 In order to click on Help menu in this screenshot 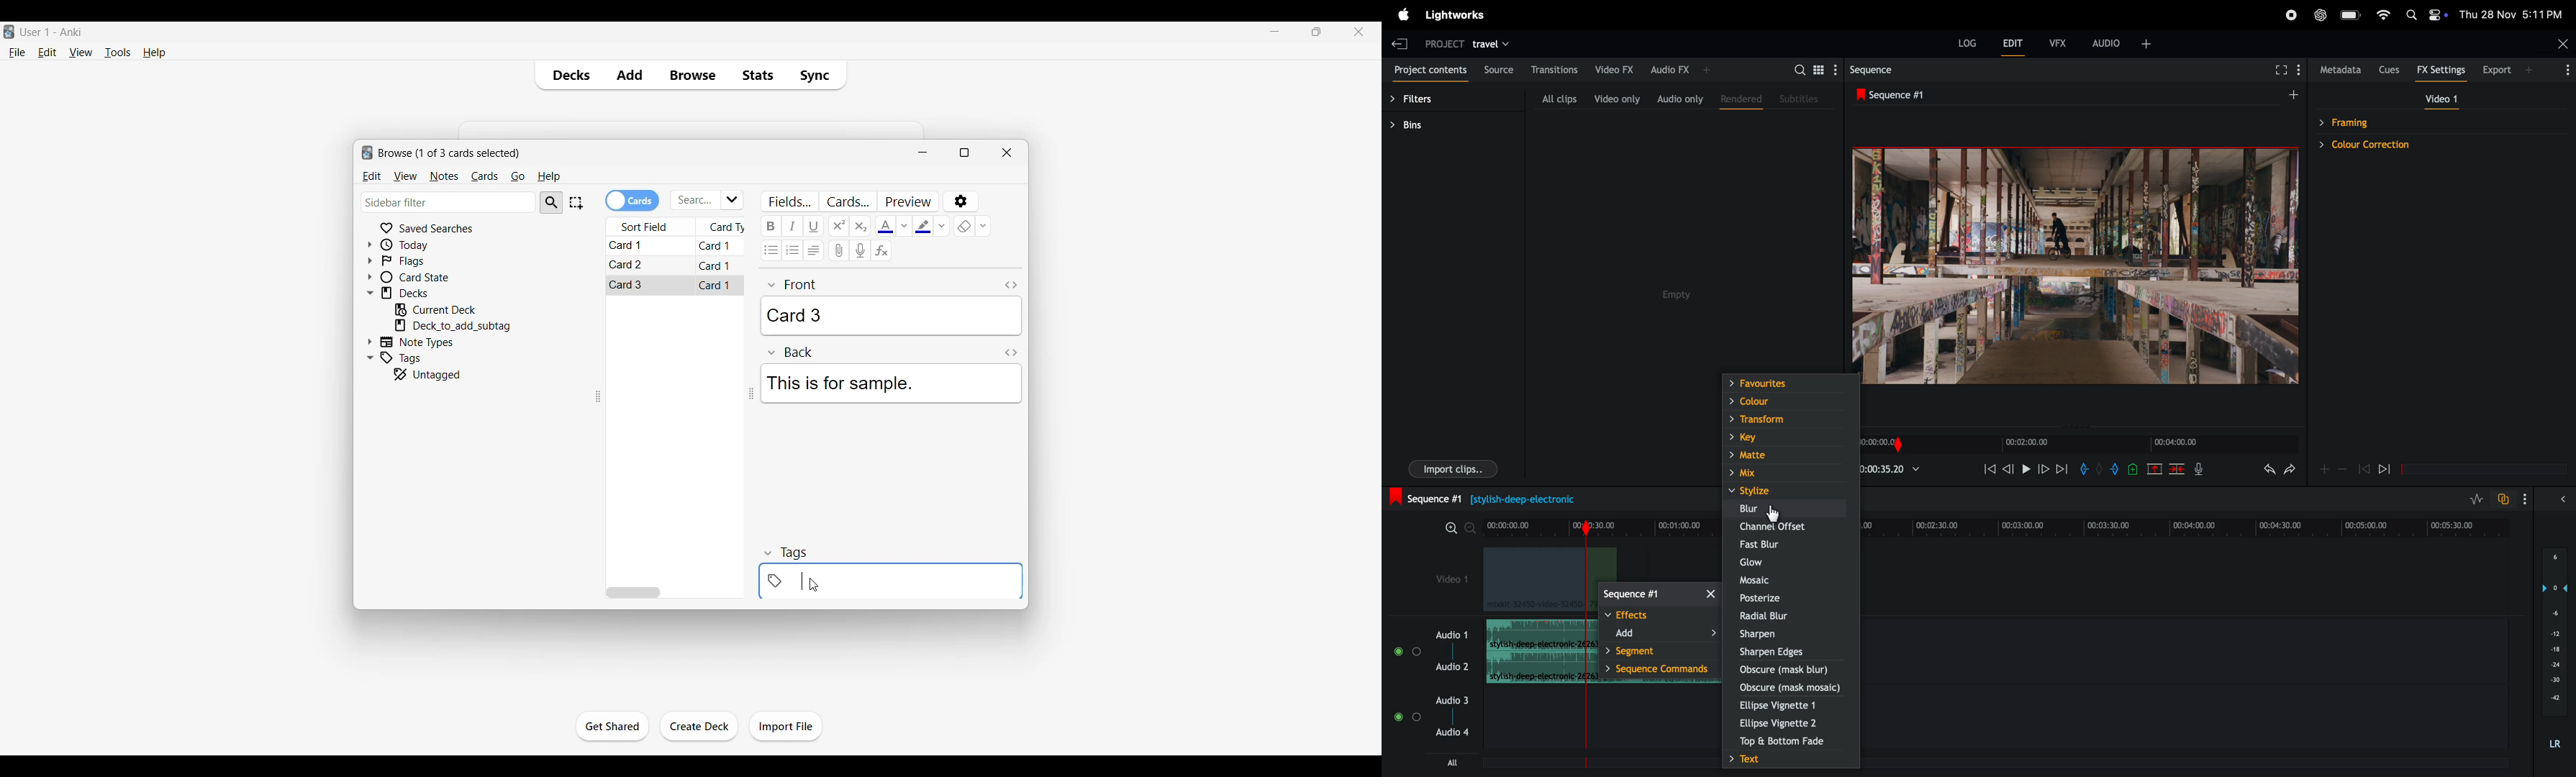, I will do `click(154, 53)`.